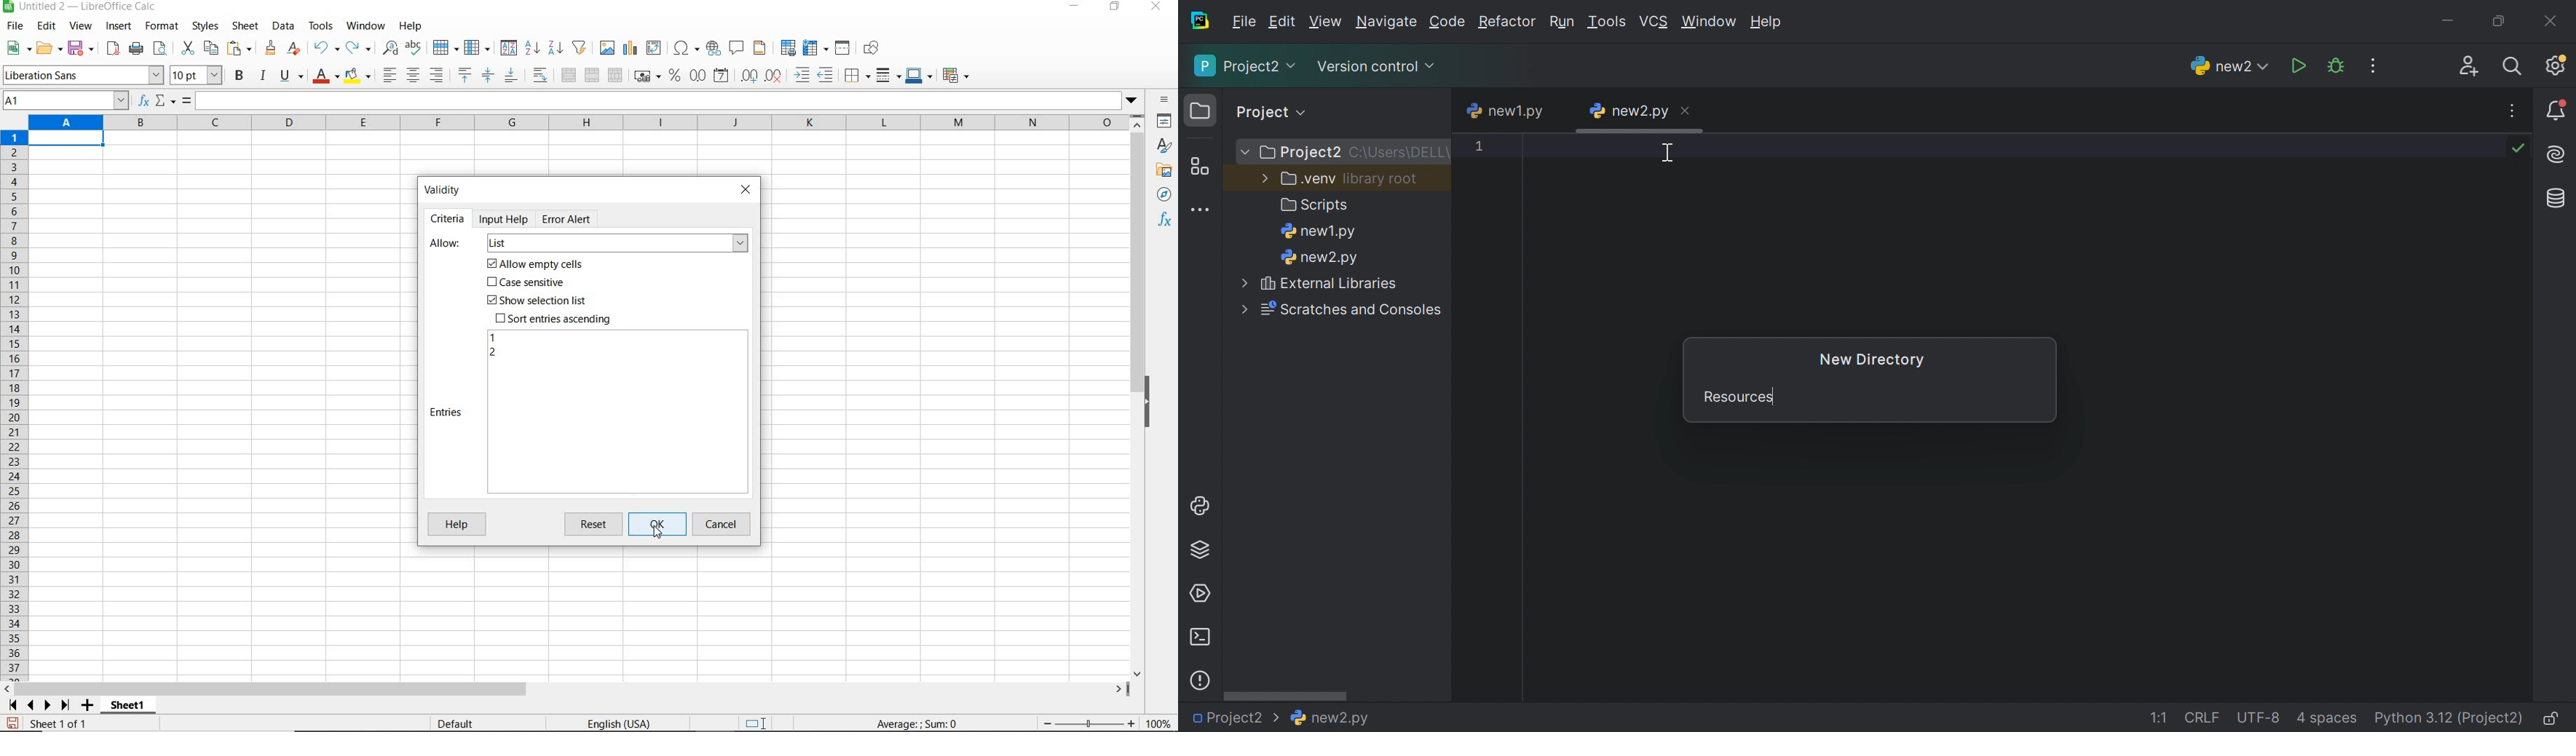 This screenshot has width=2576, height=756. I want to click on columns, so click(577, 123).